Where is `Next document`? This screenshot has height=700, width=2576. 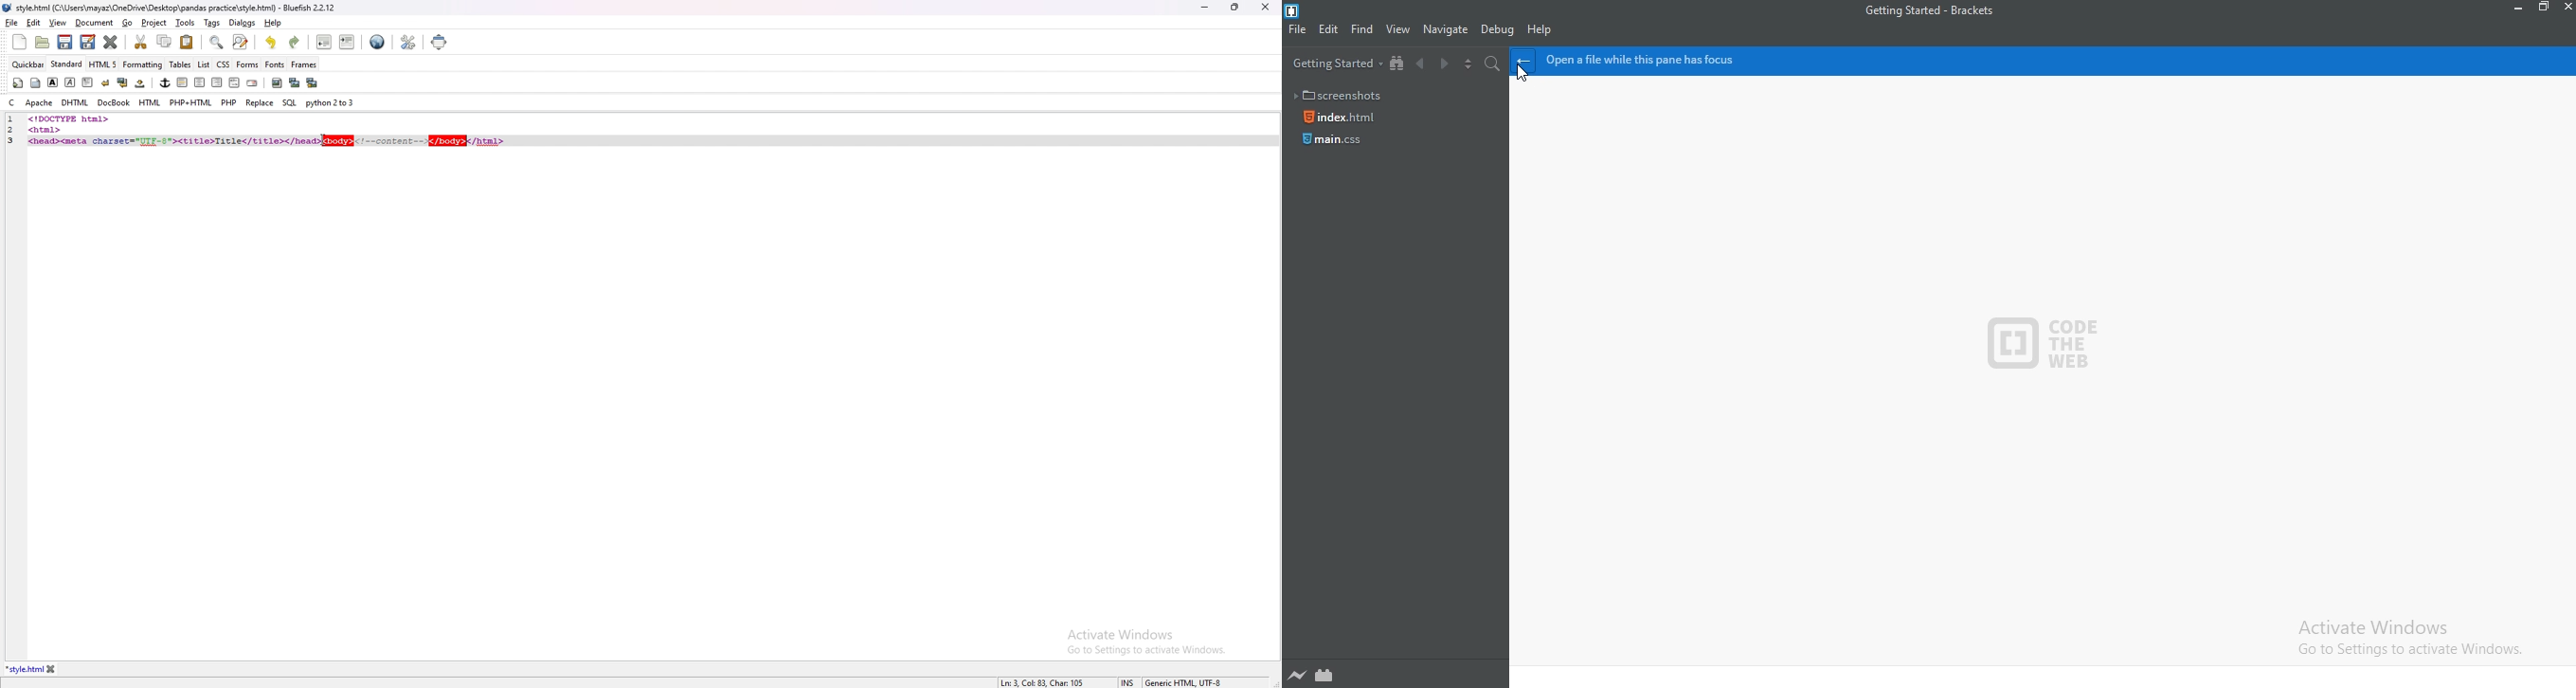
Next document is located at coordinates (1445, 63).